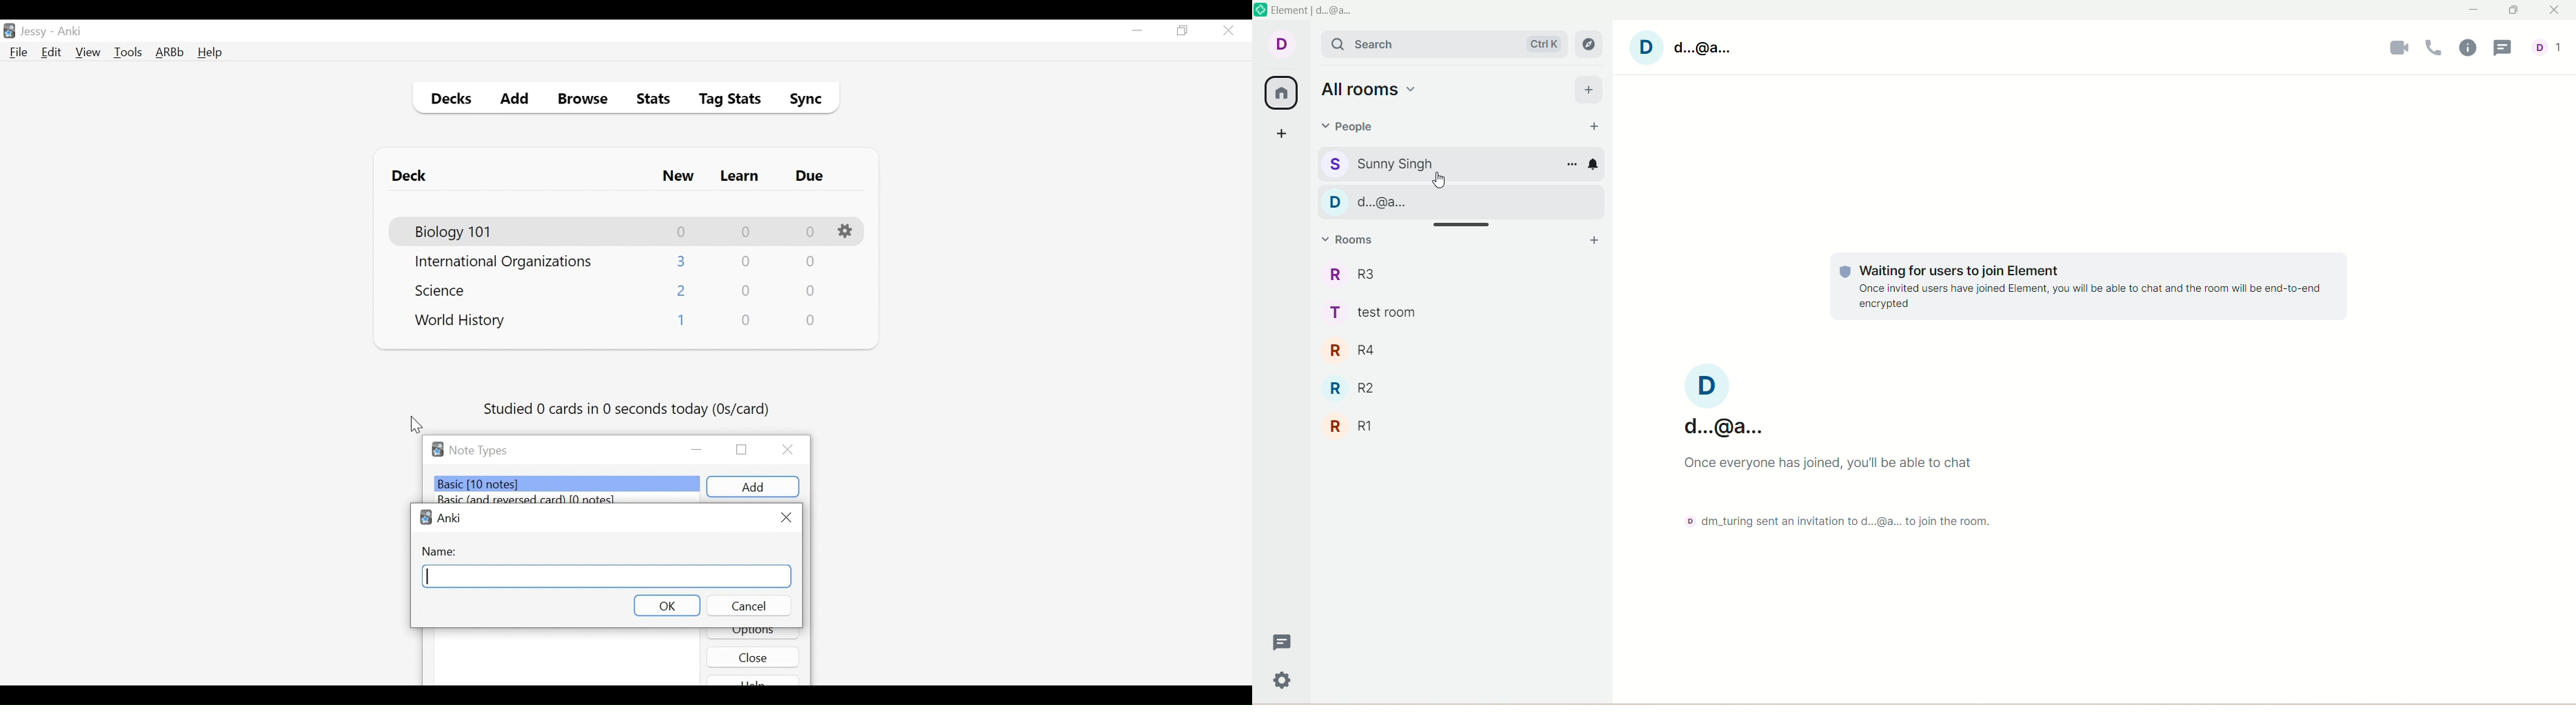 The height and width of the screenshot is (728, 2576). What do you see at coordinates (412, 176) in the screenshot?
I see `Deck` at bounding box center [412, 176].